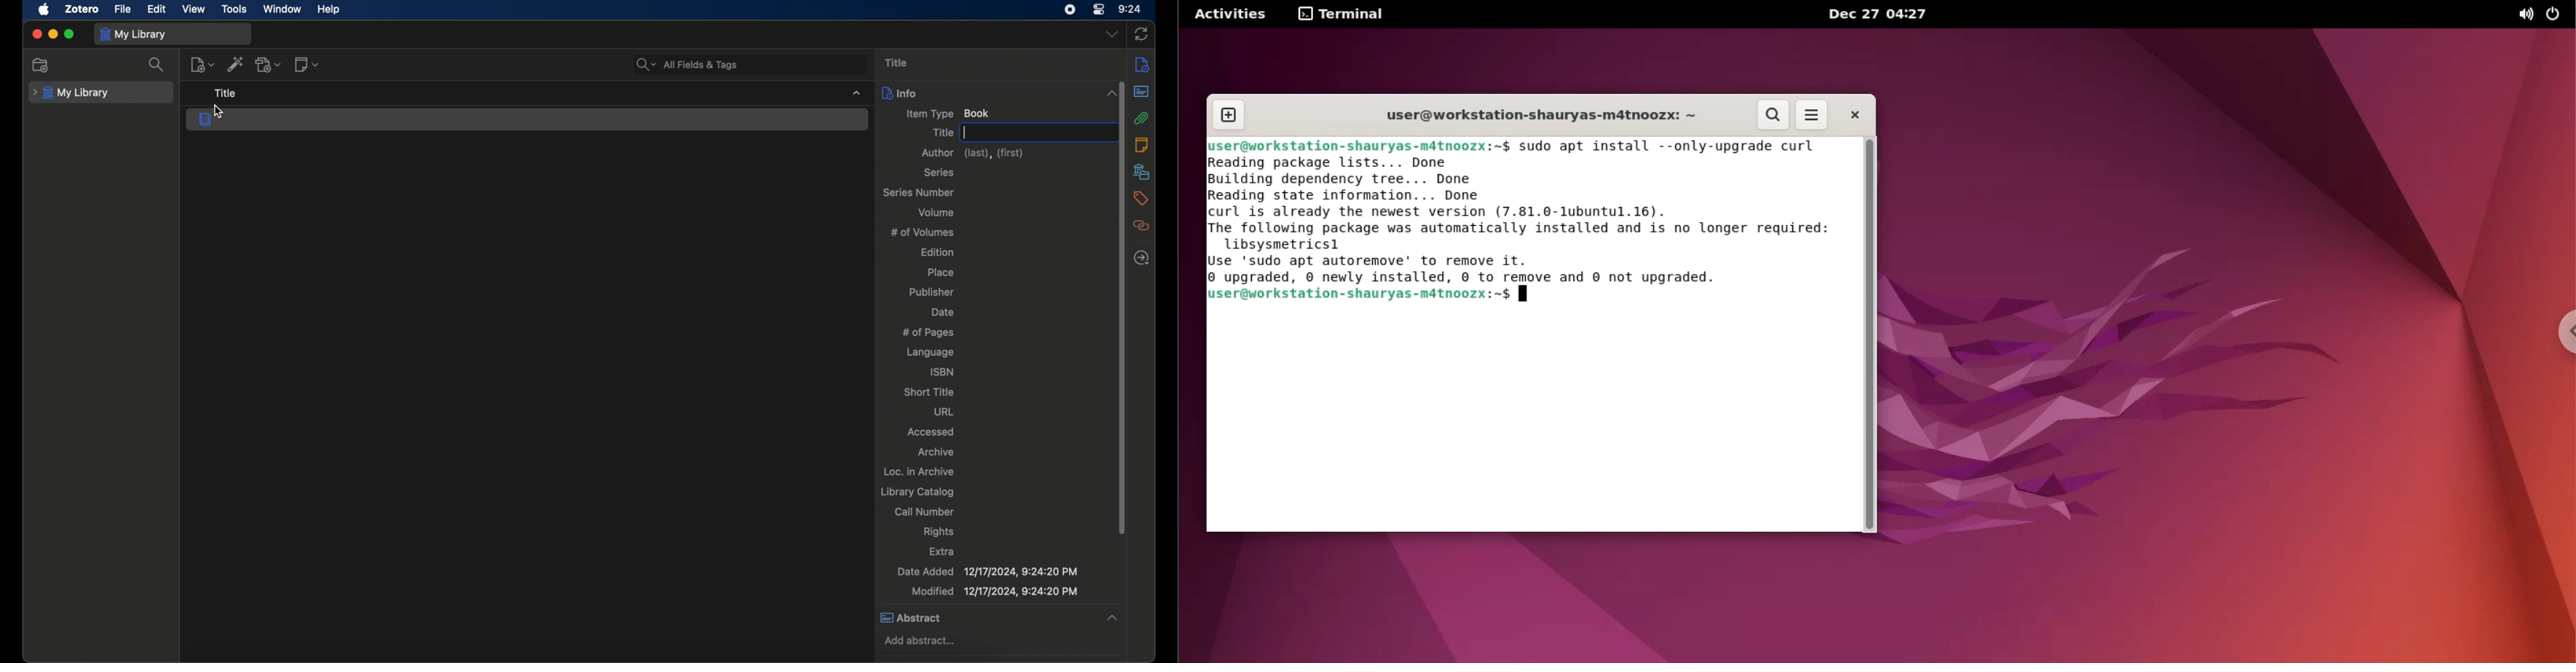 This screenshot has width=2576, height=672. I want to click on place, so click(942, 272).